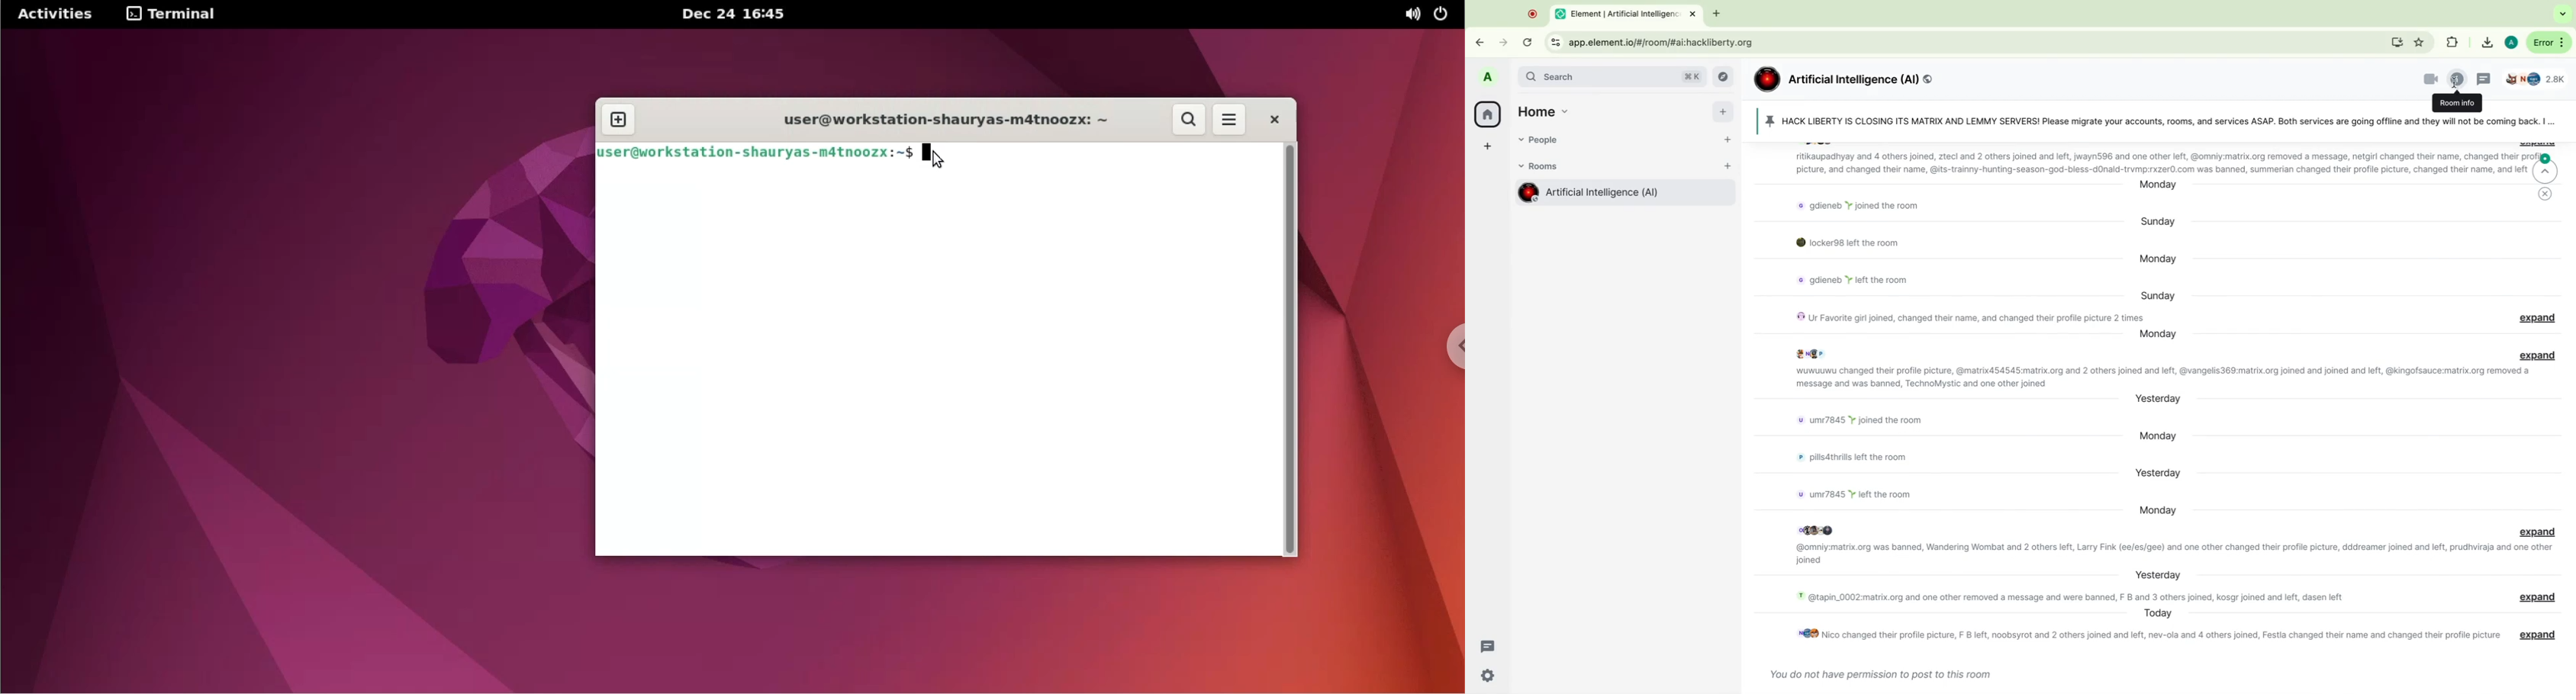  Describe the element at coordinates (1858, 418) in the screenshot. I see `message` at that location.